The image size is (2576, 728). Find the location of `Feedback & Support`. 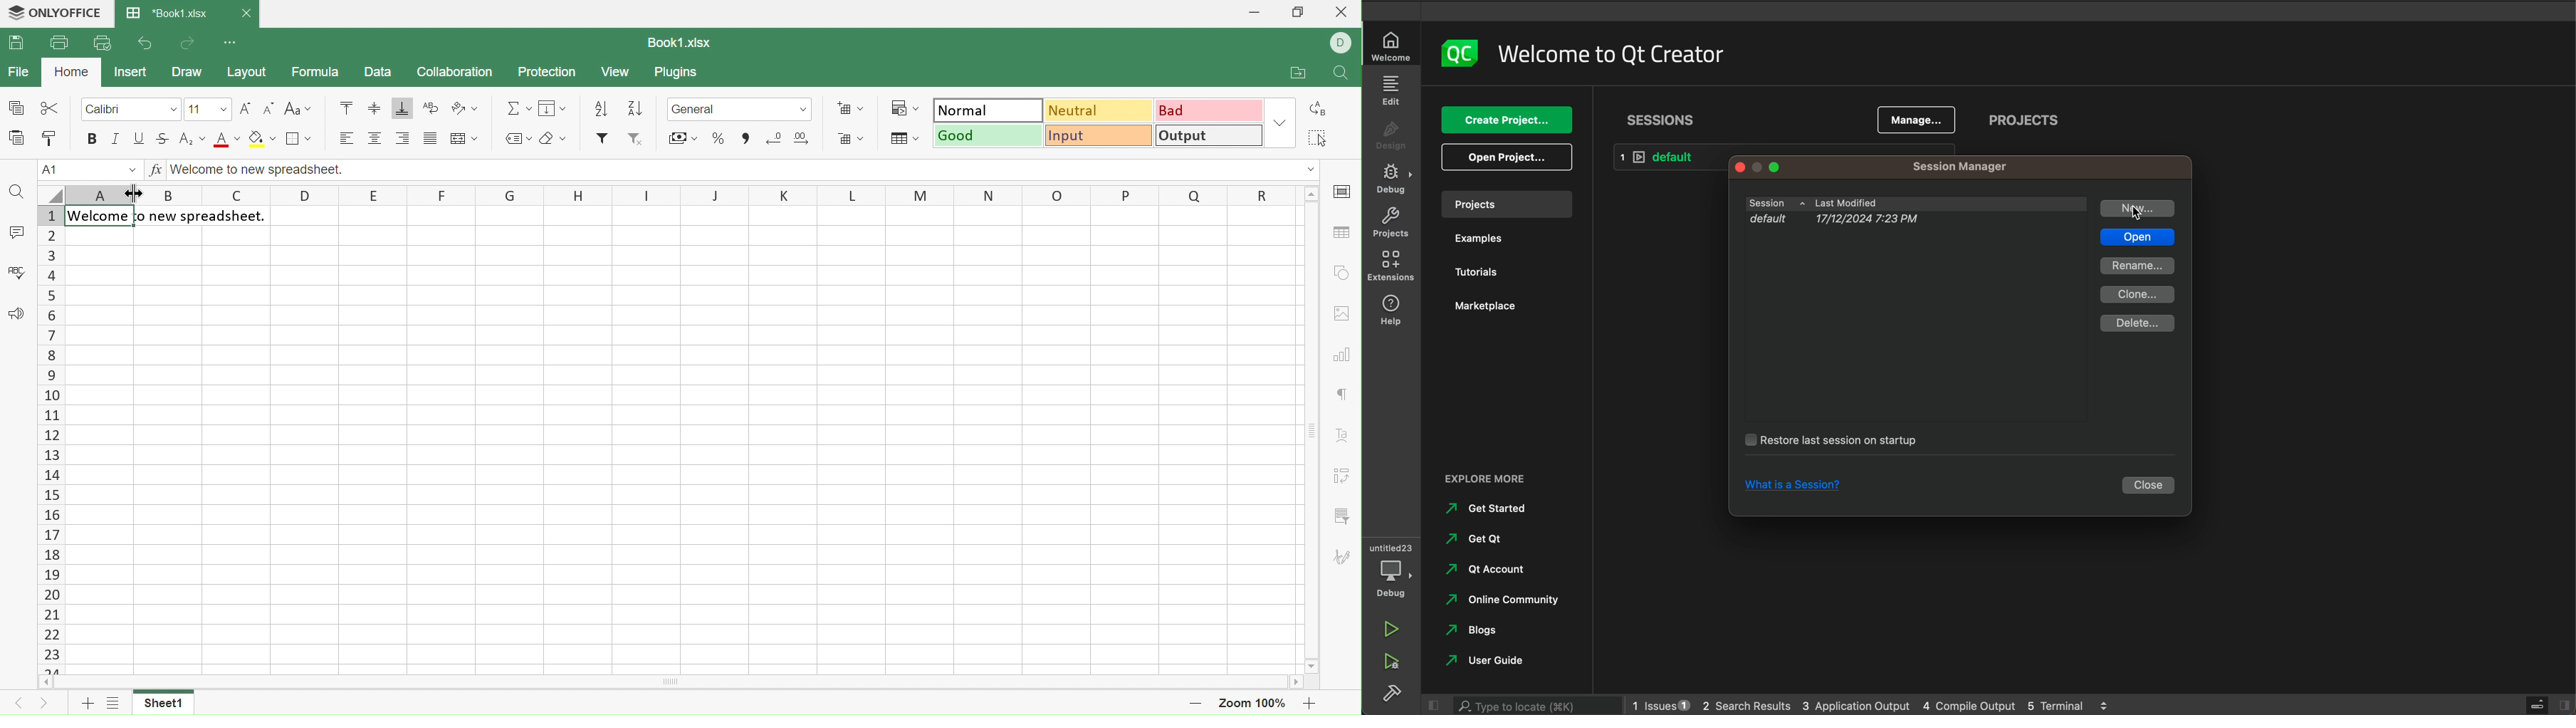

Feedback & Support is located at coordinates (17, 313).